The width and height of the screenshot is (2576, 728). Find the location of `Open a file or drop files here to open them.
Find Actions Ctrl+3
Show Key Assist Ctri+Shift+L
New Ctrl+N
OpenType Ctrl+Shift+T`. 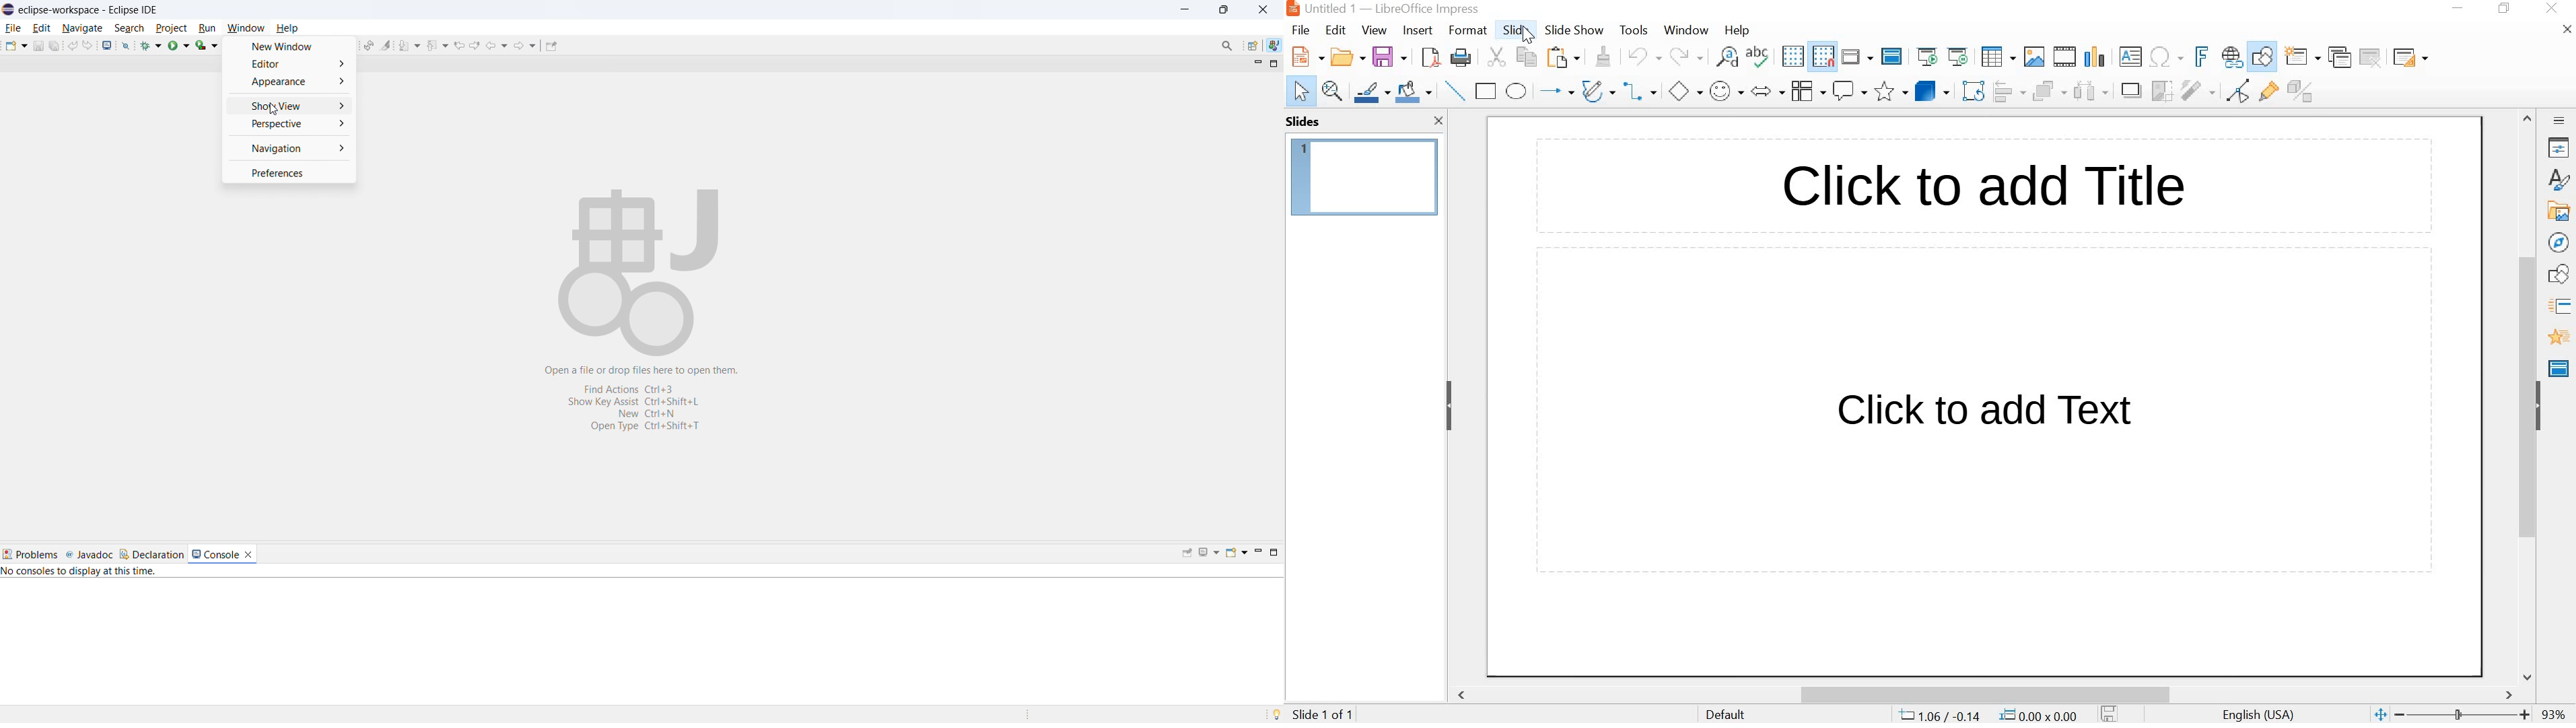

Open a file or drop files here to open them.
Find Actions Ctrl+3
Show Key Assist Ctri+Shift+L
New Ctrl+N
OpenType Ctrl+Shift+T is located at coordinates (651, 399).